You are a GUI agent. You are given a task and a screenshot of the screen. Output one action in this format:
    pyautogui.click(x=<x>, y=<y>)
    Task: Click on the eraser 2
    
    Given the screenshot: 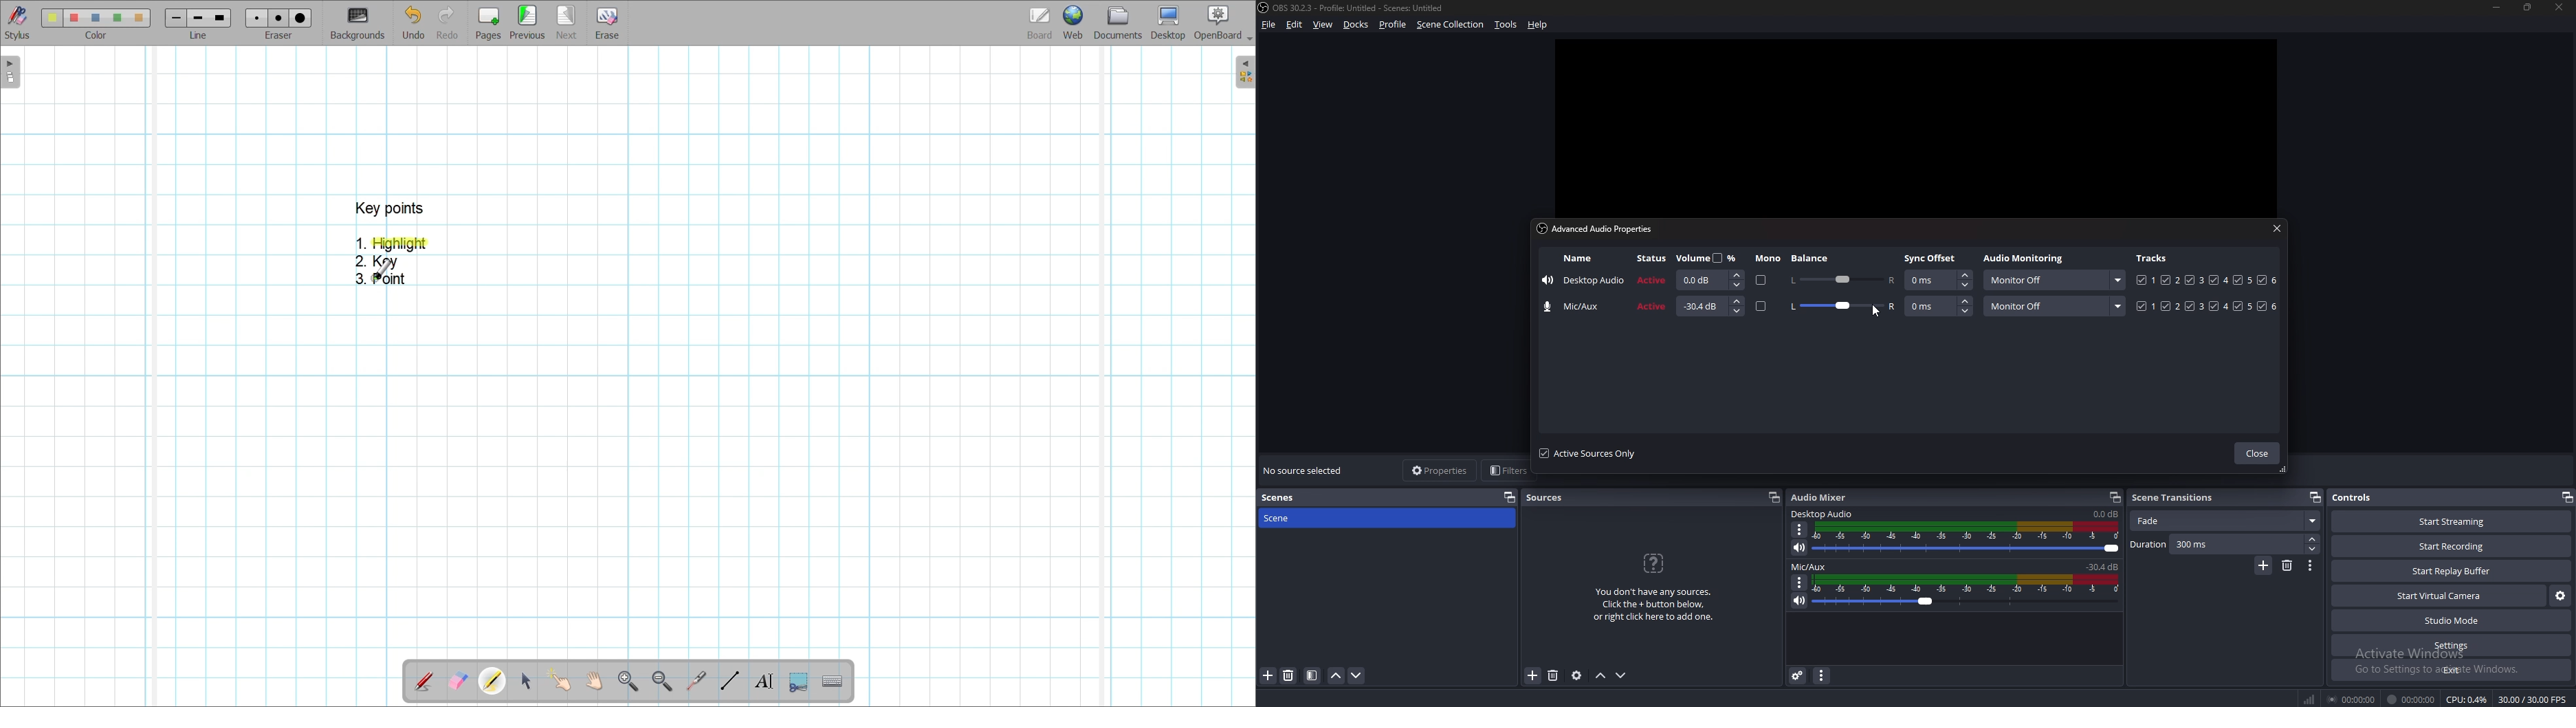 What is the action you would take?
    pyautogui.click(x=278, y=18)
    